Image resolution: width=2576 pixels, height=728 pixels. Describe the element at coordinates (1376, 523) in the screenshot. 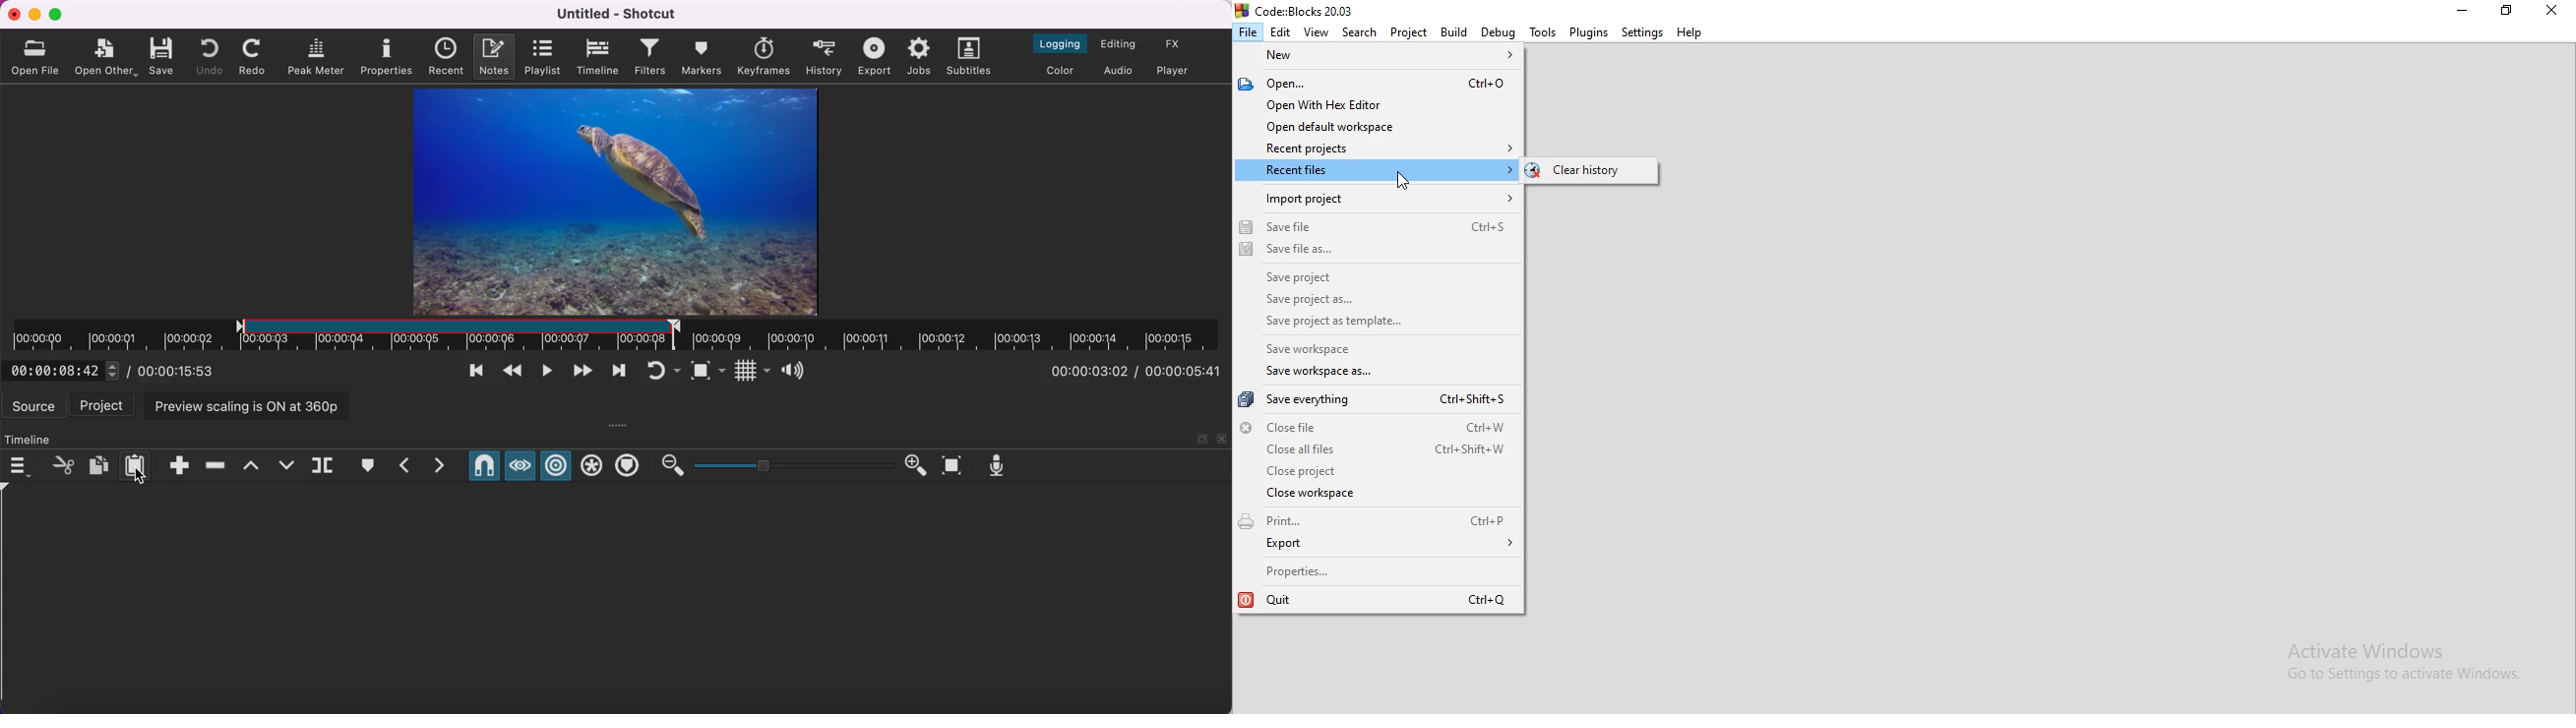

I see `Print` at that location.